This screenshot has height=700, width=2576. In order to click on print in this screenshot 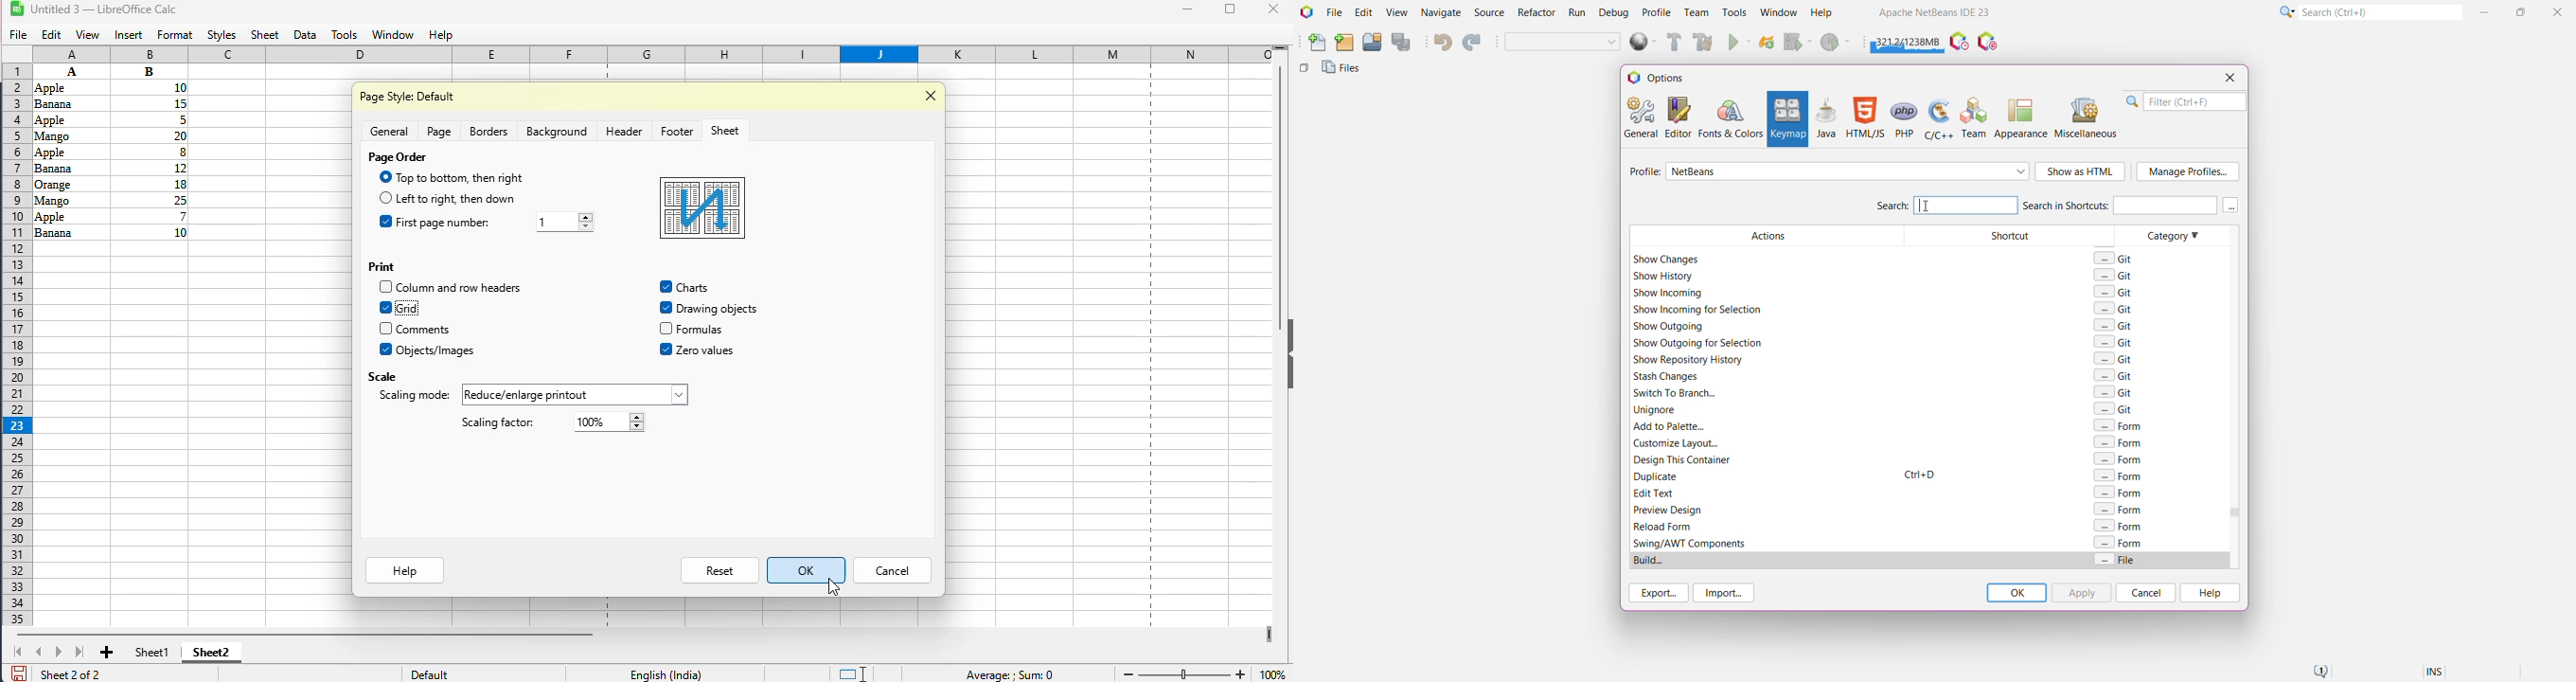, I will do `click(381, 266)`.